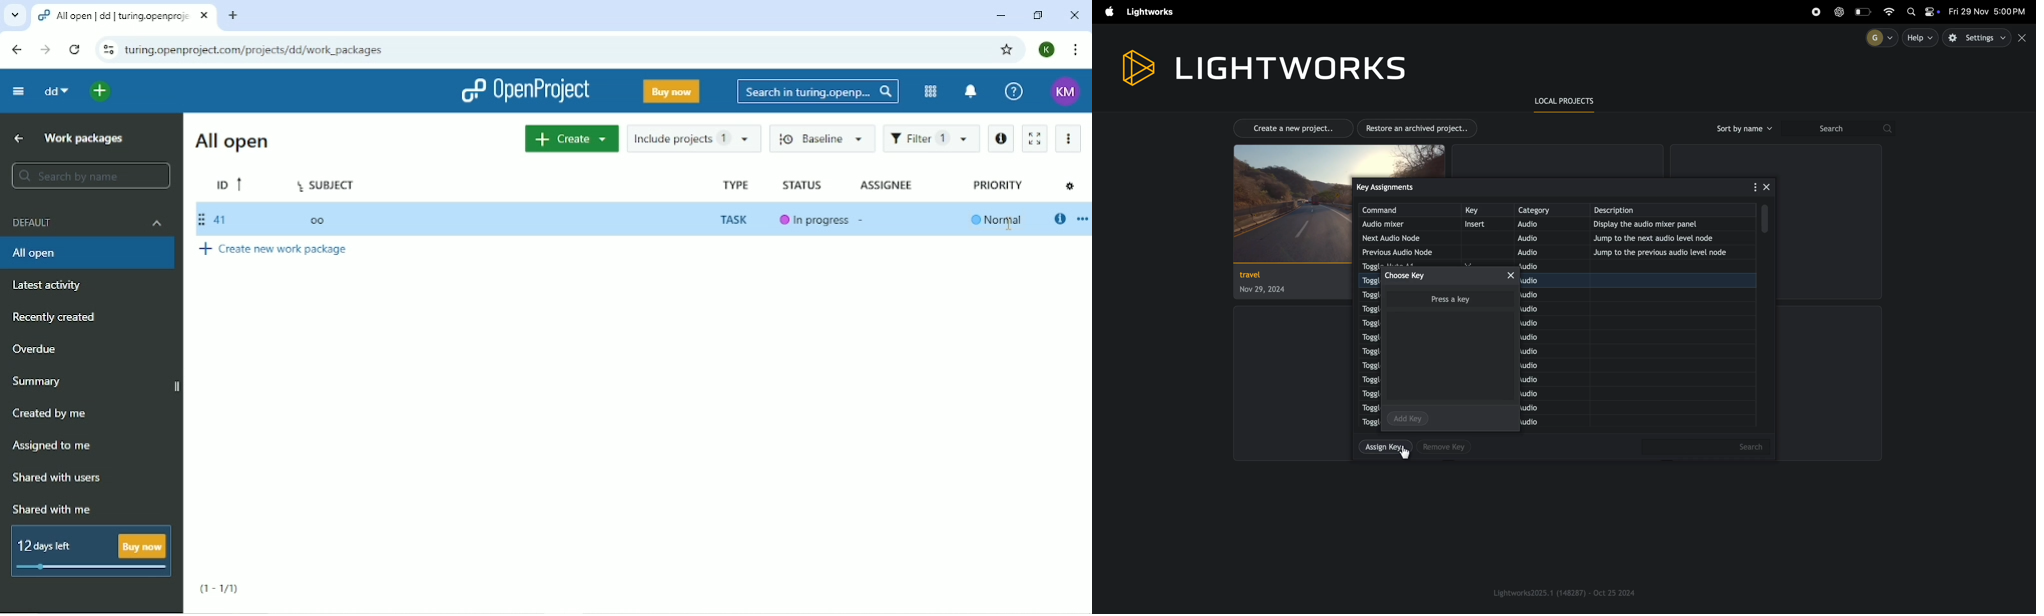  Describe the element at coordinates (1262, 66) in the screenshot. I see `light works` at that location.